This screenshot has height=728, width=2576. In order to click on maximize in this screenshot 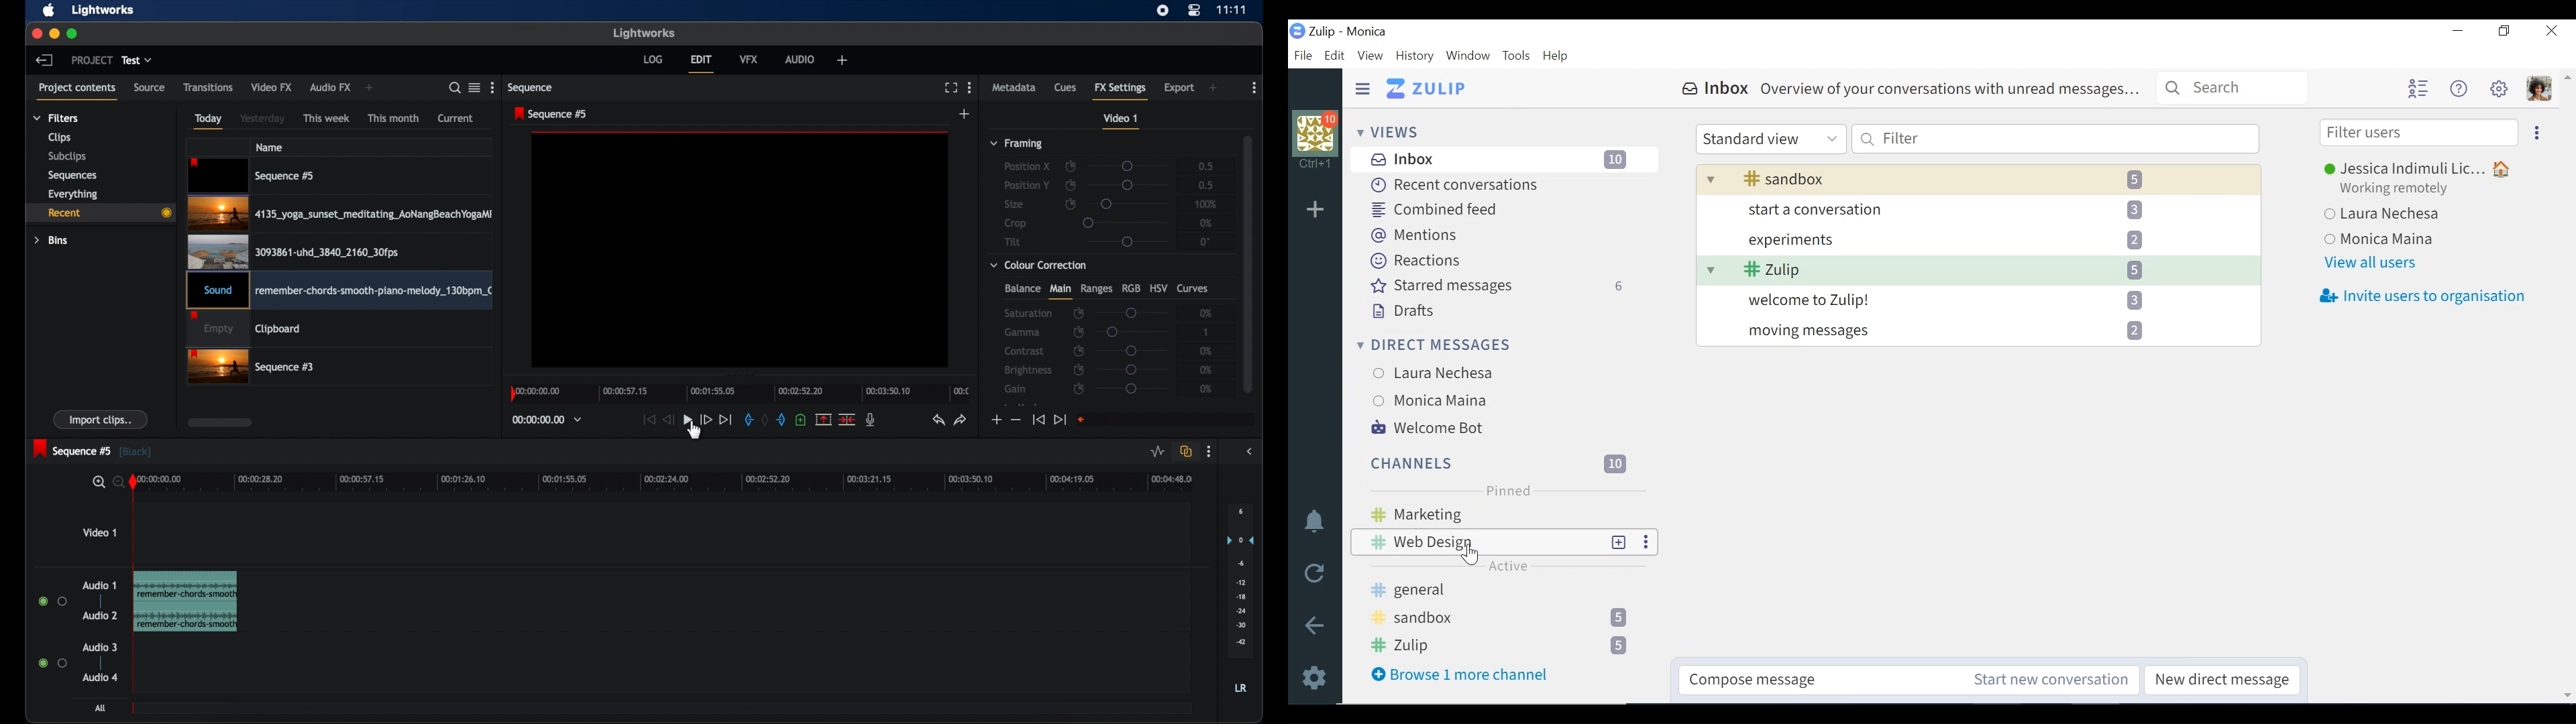, I will do `click(72, 34)`.